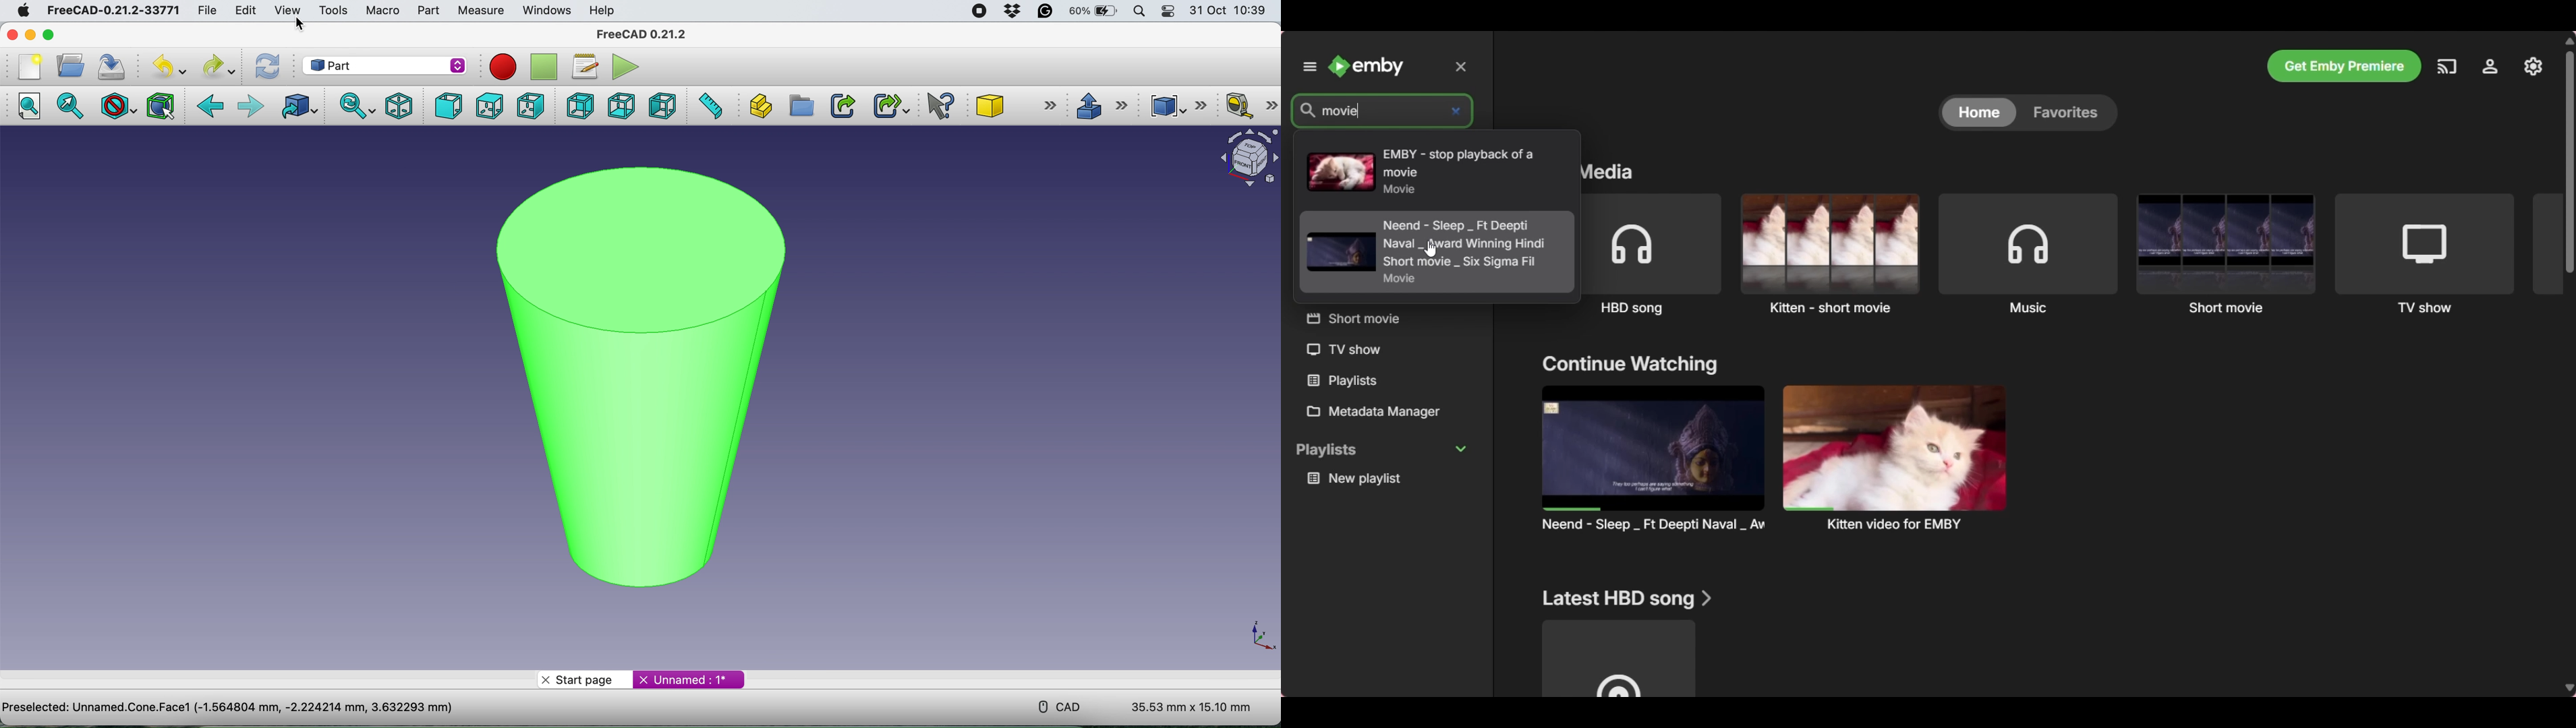  Describe the element at coordinates (545, 10) in the screenshot. I see `windows` at that location.